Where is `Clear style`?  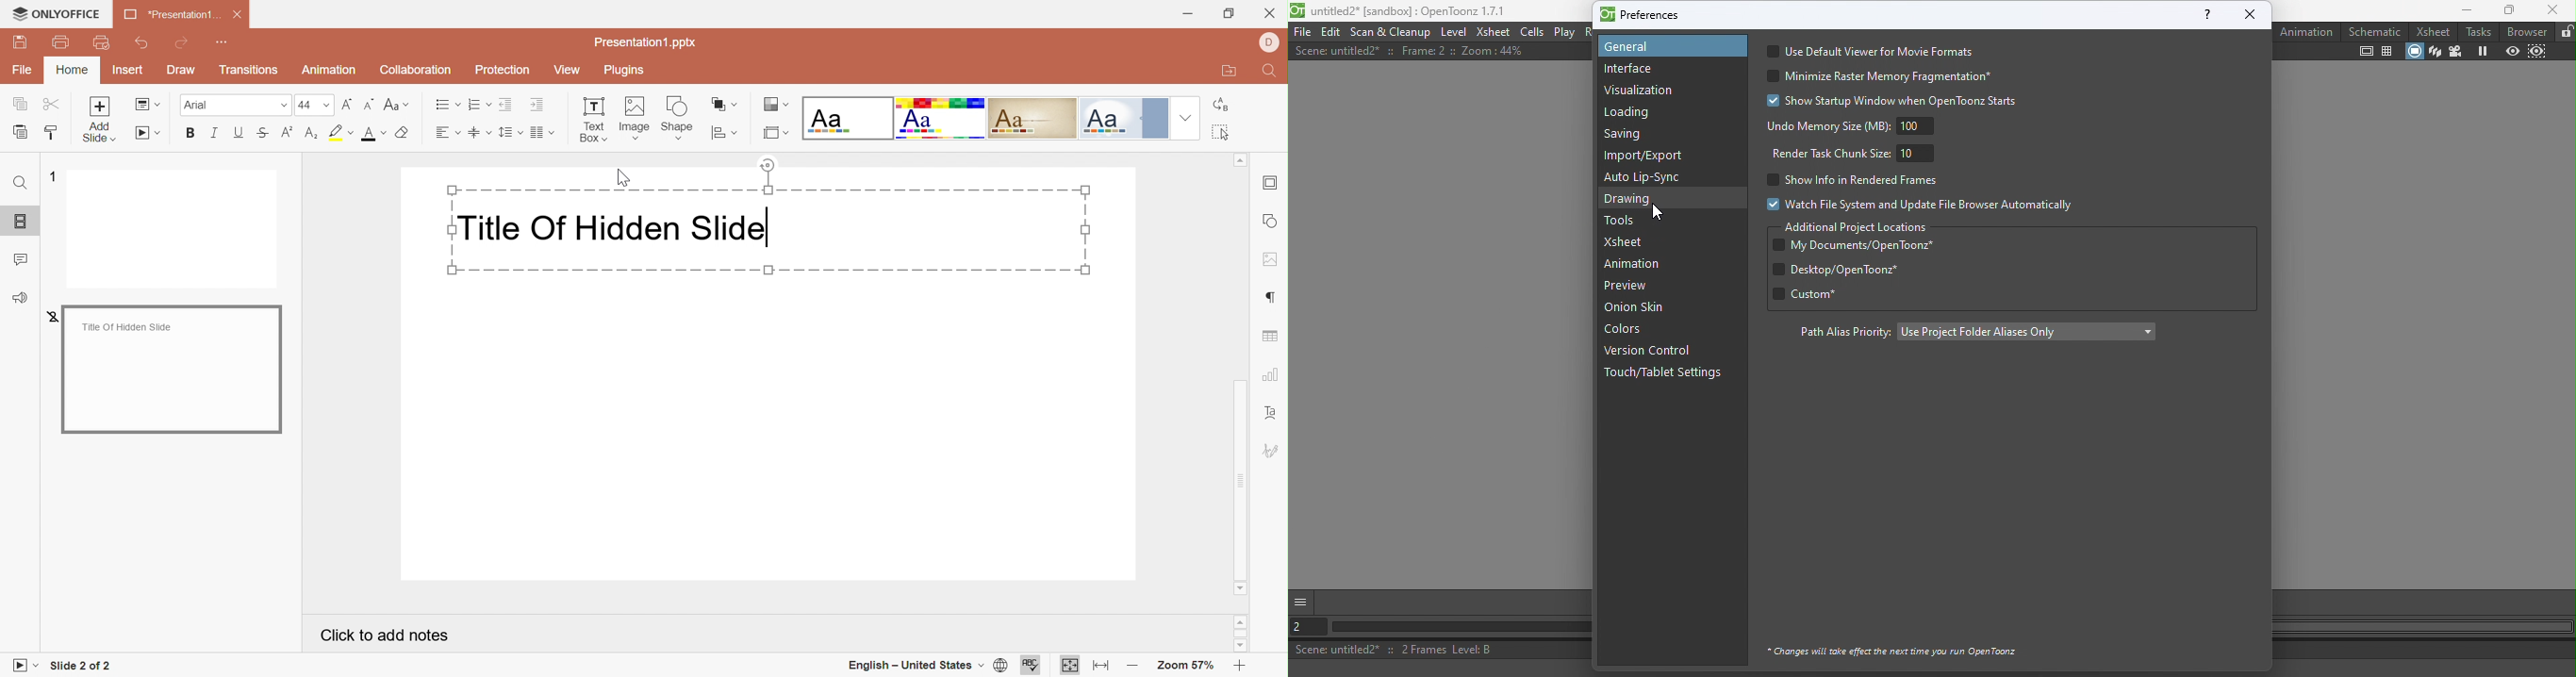
Clear style is located at coordinates (404, 132).